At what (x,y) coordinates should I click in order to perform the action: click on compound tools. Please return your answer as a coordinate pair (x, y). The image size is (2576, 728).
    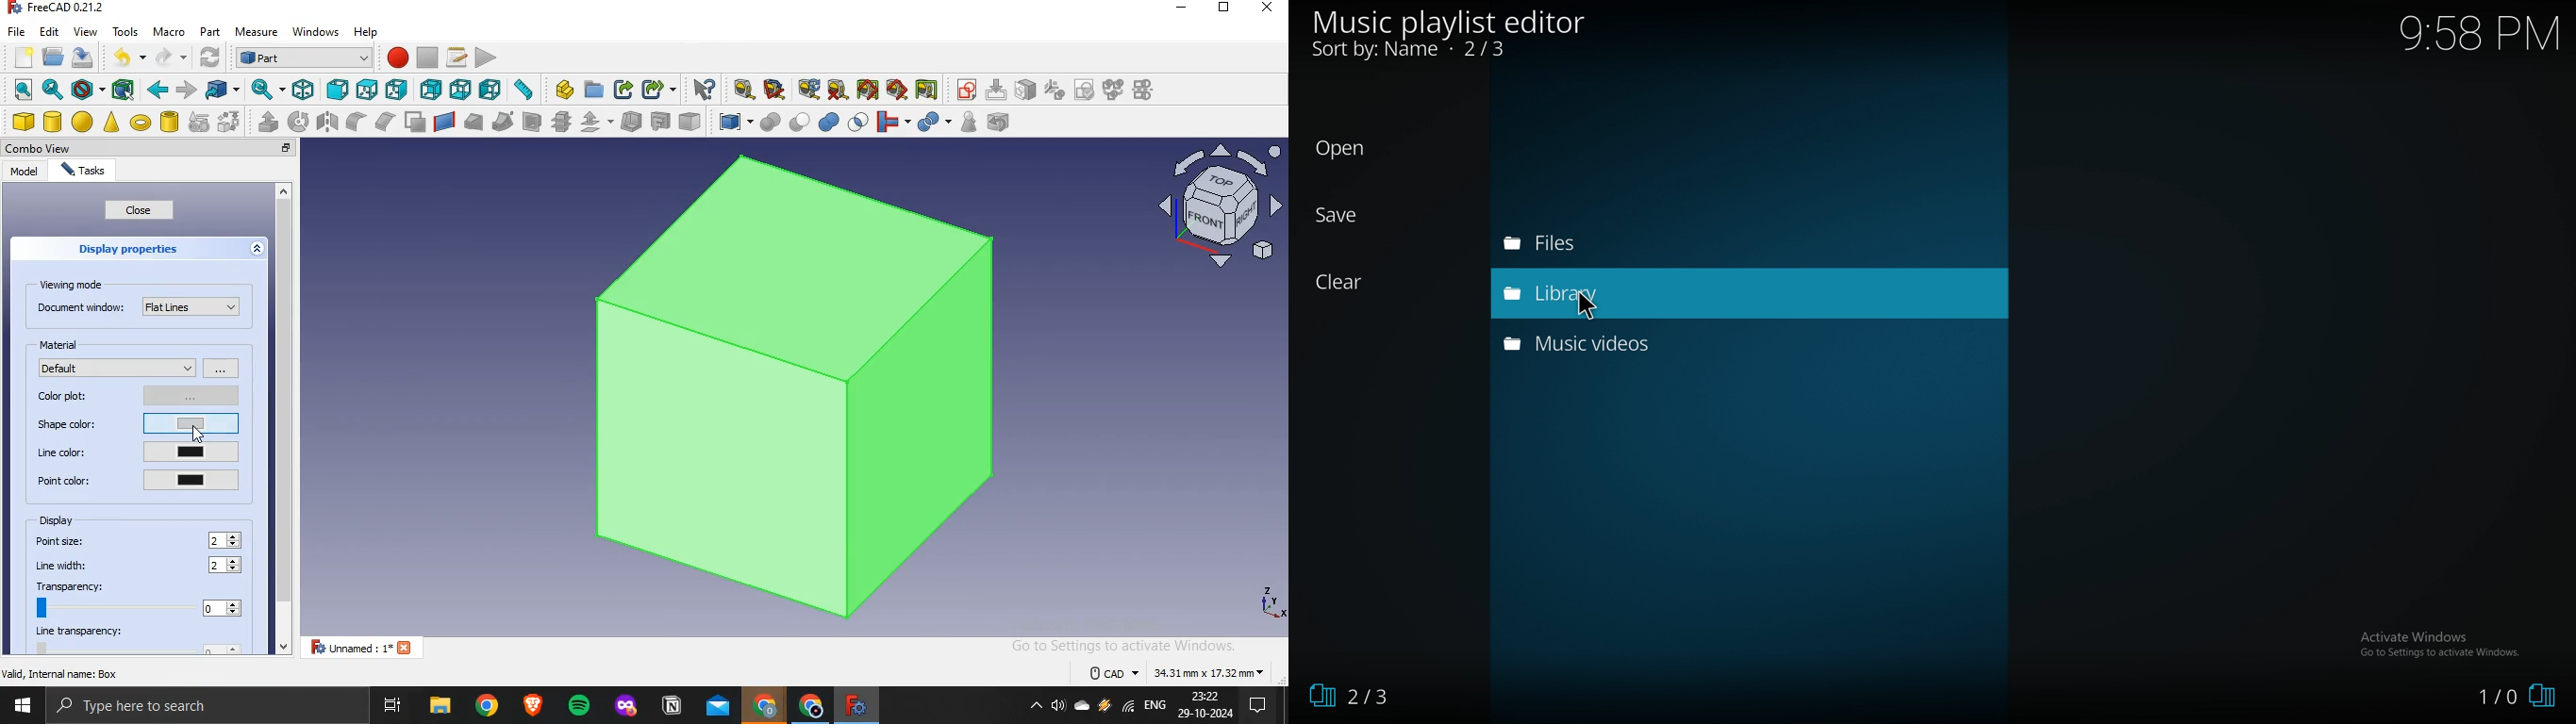
    Looking at the image, I should click on (727, 123).